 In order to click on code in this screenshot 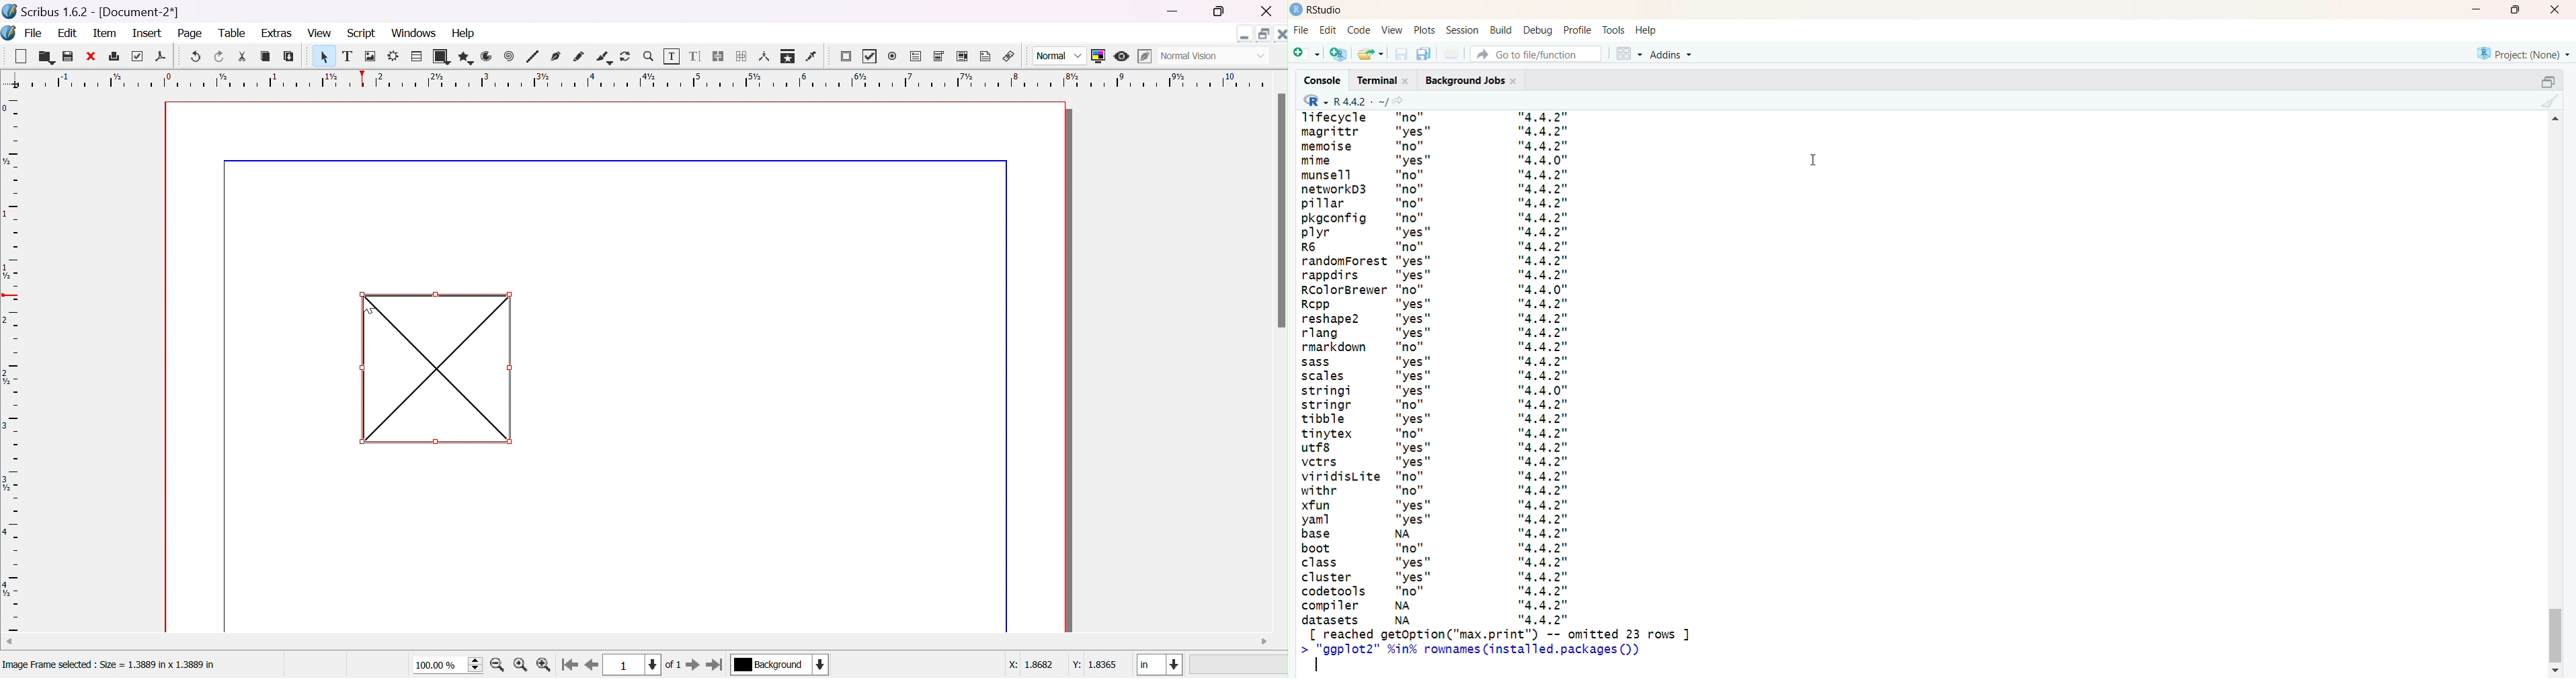, I will do `click(1358, 30)`.